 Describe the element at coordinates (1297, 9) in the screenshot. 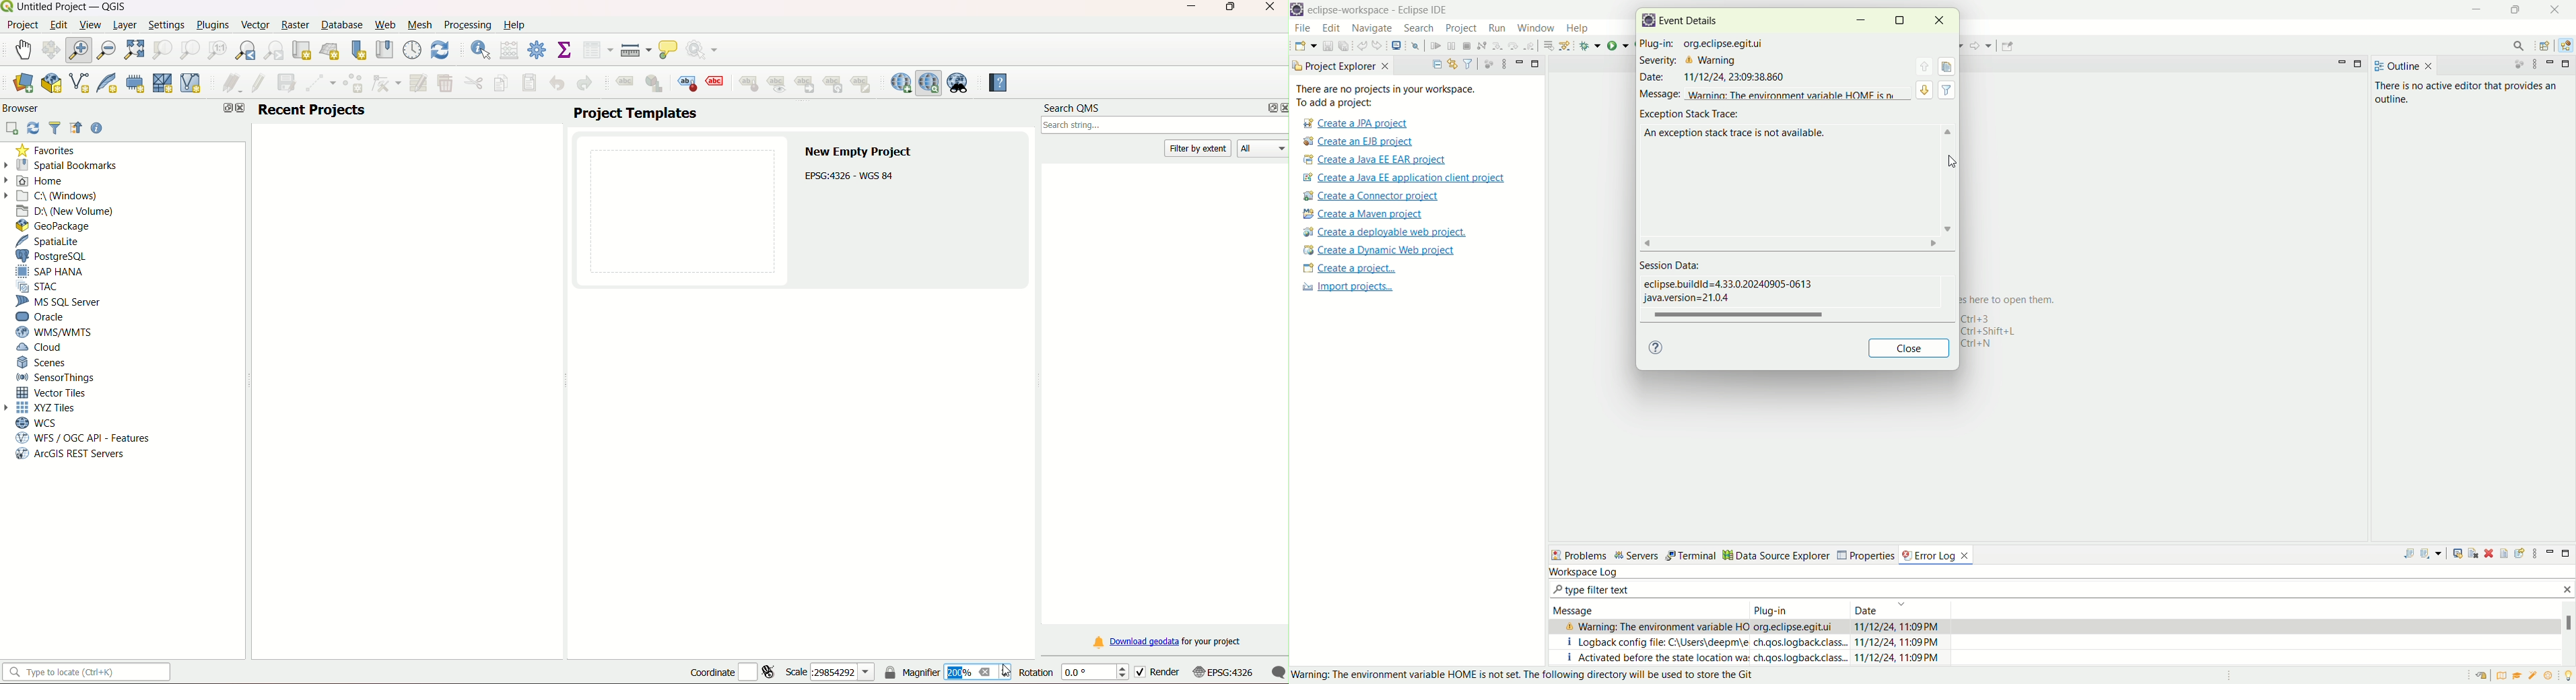

I see `logo` at that location.